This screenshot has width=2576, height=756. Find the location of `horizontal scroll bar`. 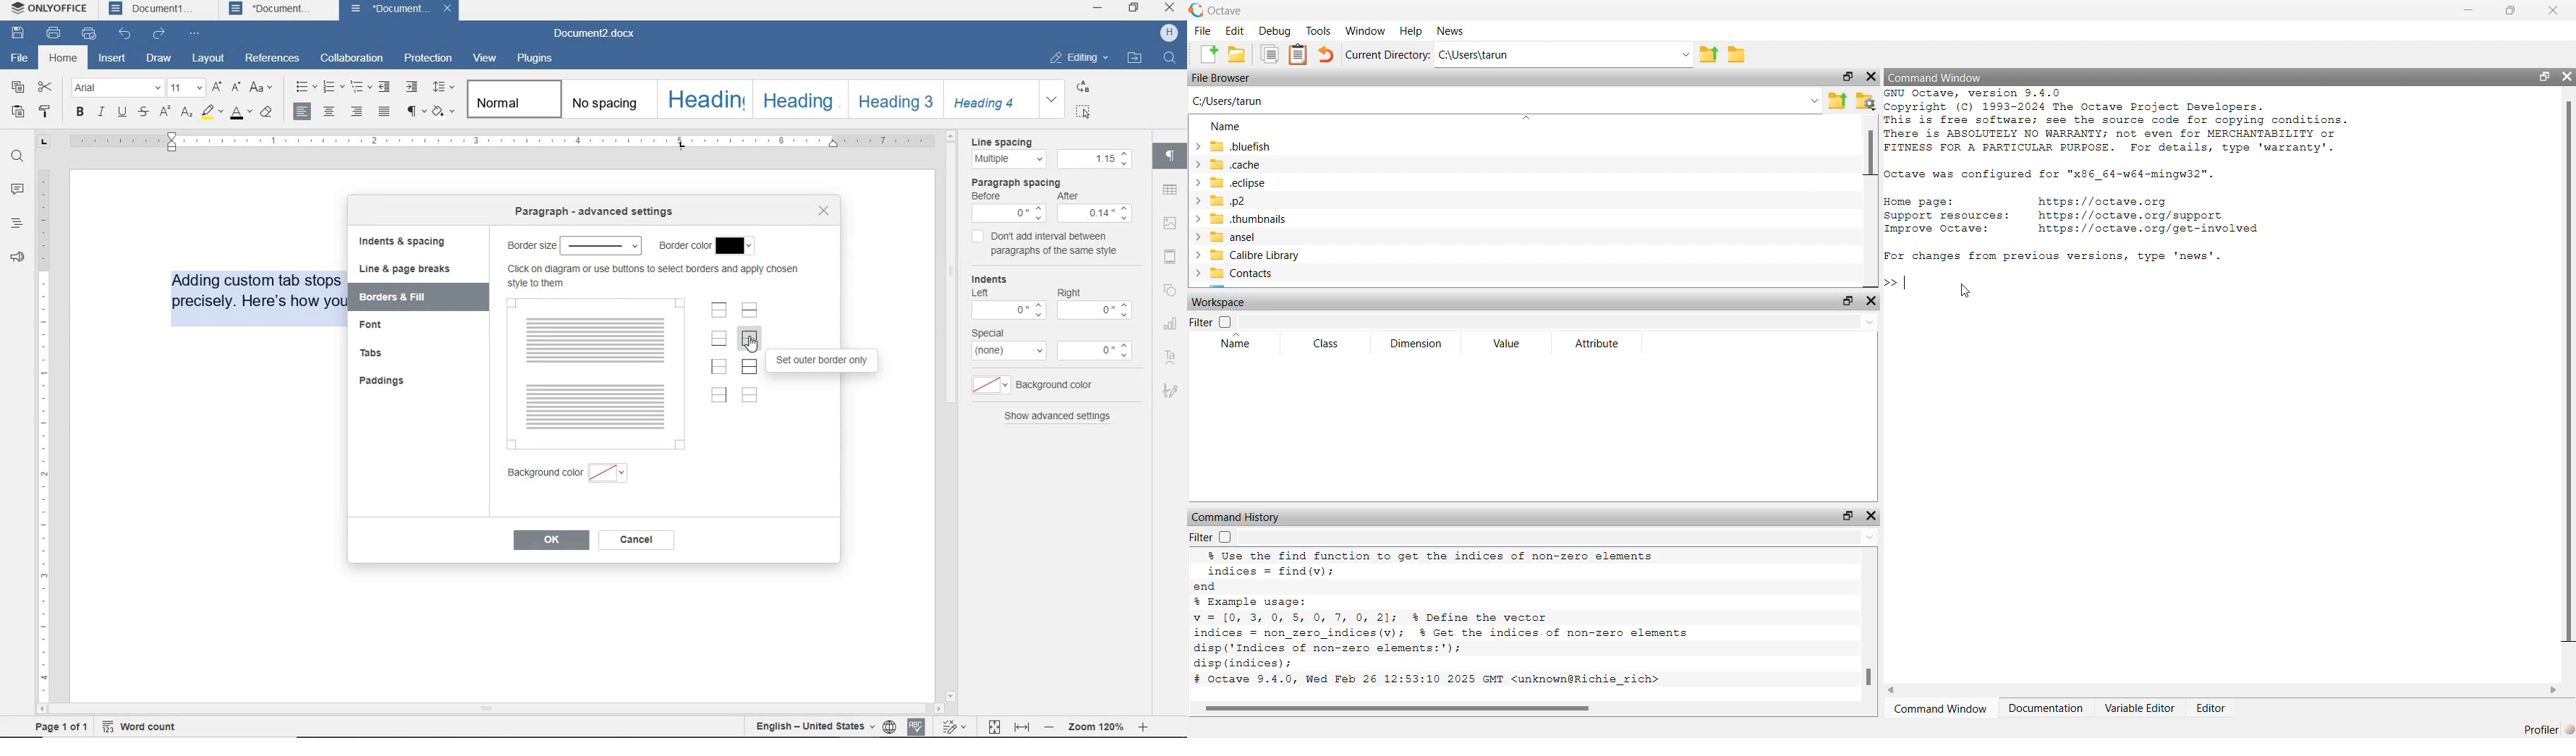

horizontal scroll bar is located at coordinates (1534, 708).